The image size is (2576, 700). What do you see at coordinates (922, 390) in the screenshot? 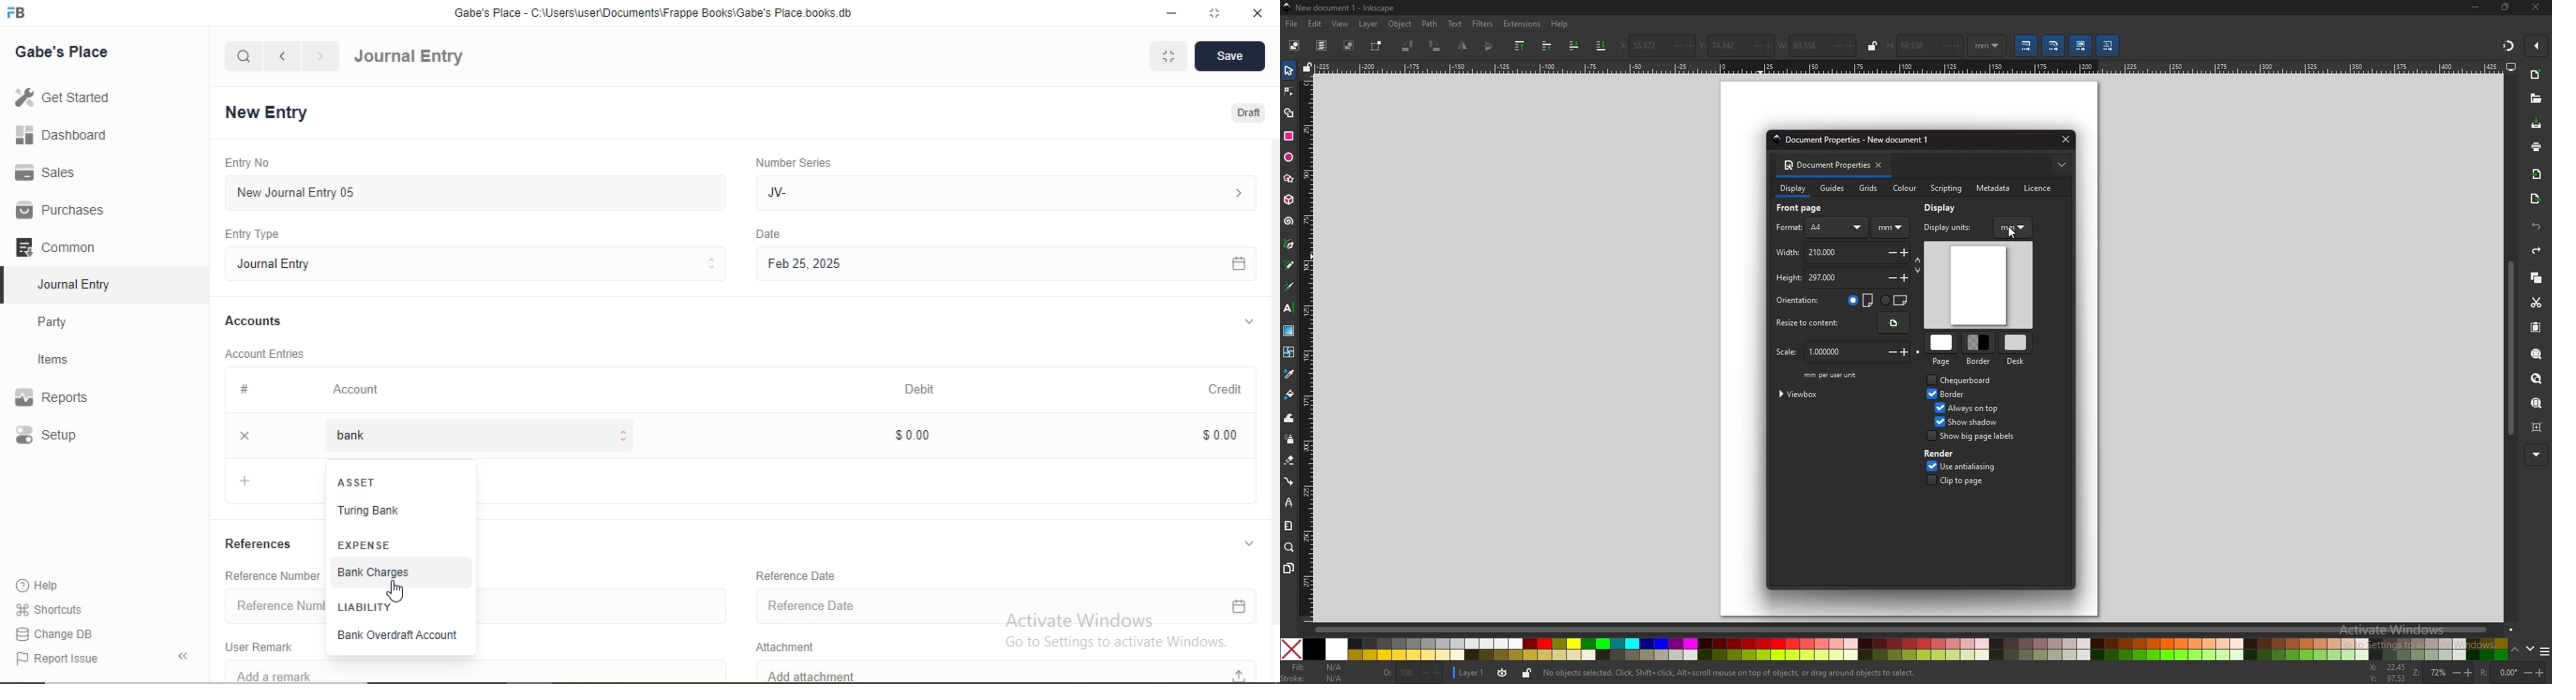
I see `Debit` at bounding box center [922, 390].